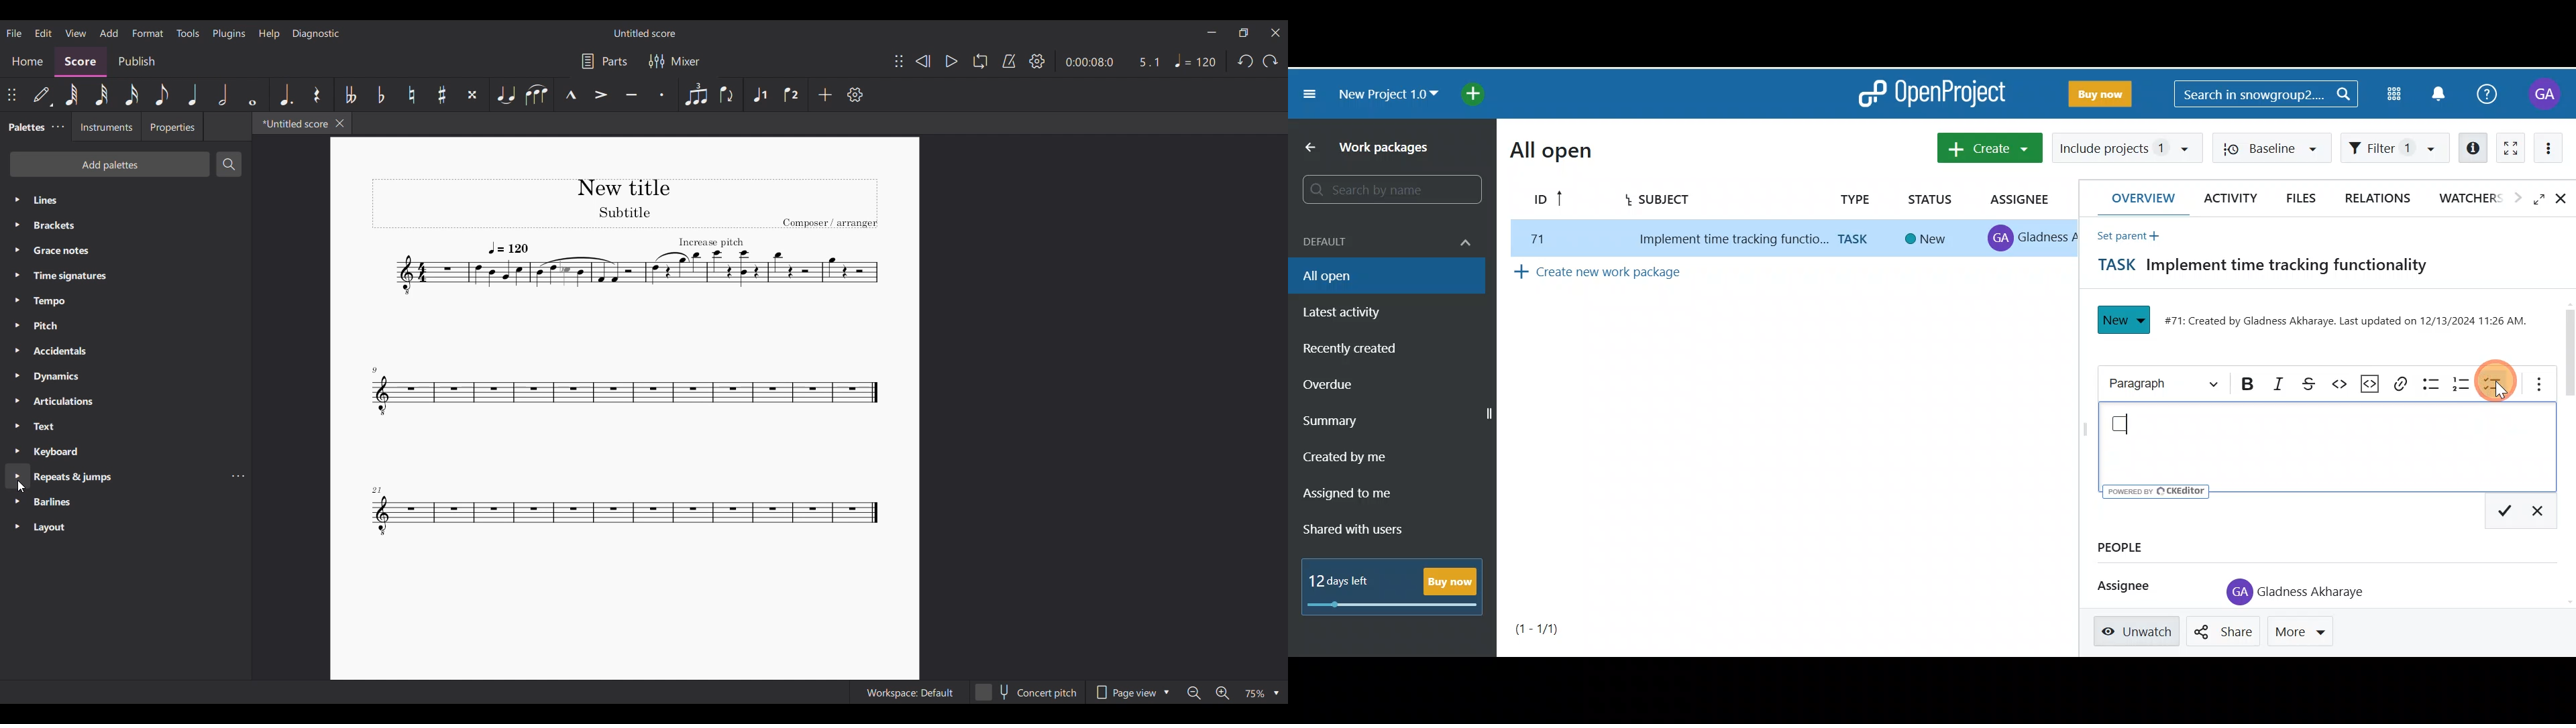 The image size is (2576, 728). What do you see at coordinates (2137, 198) in the screenshot?
I see `Overview` at bounding box center [2137, 198].